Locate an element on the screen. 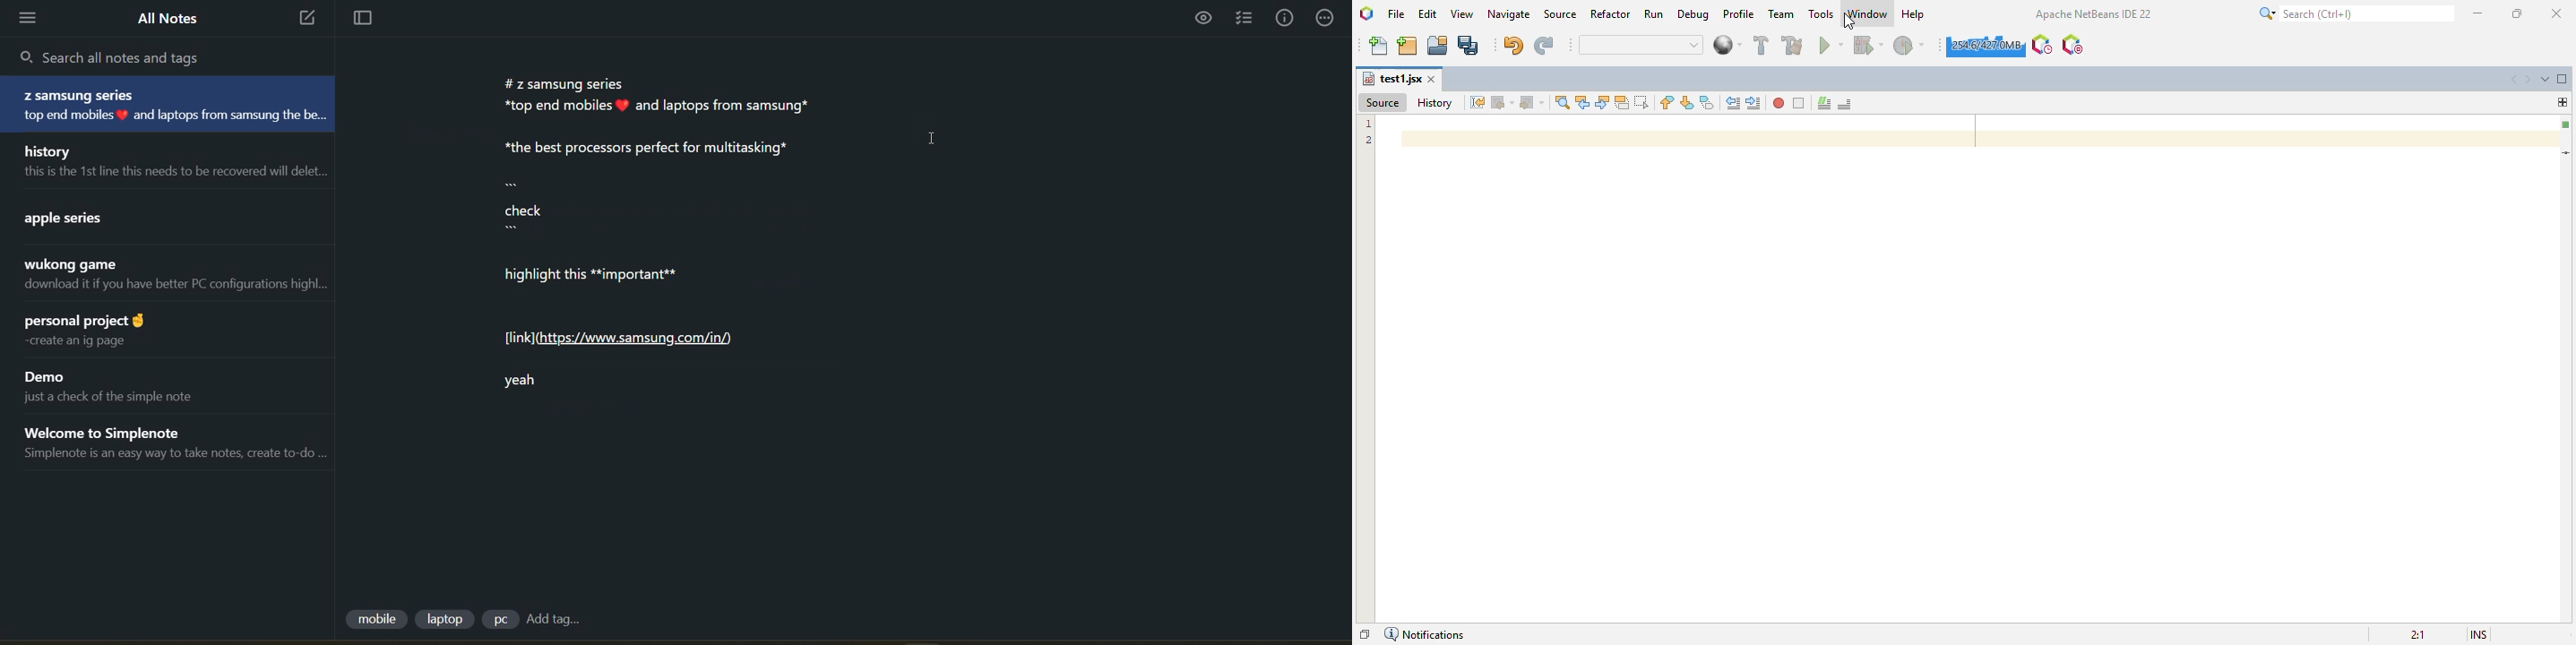 Image resolution: width=2576 pixels, height=672 pixels. tag 3 is located at coordinates (499, 619).